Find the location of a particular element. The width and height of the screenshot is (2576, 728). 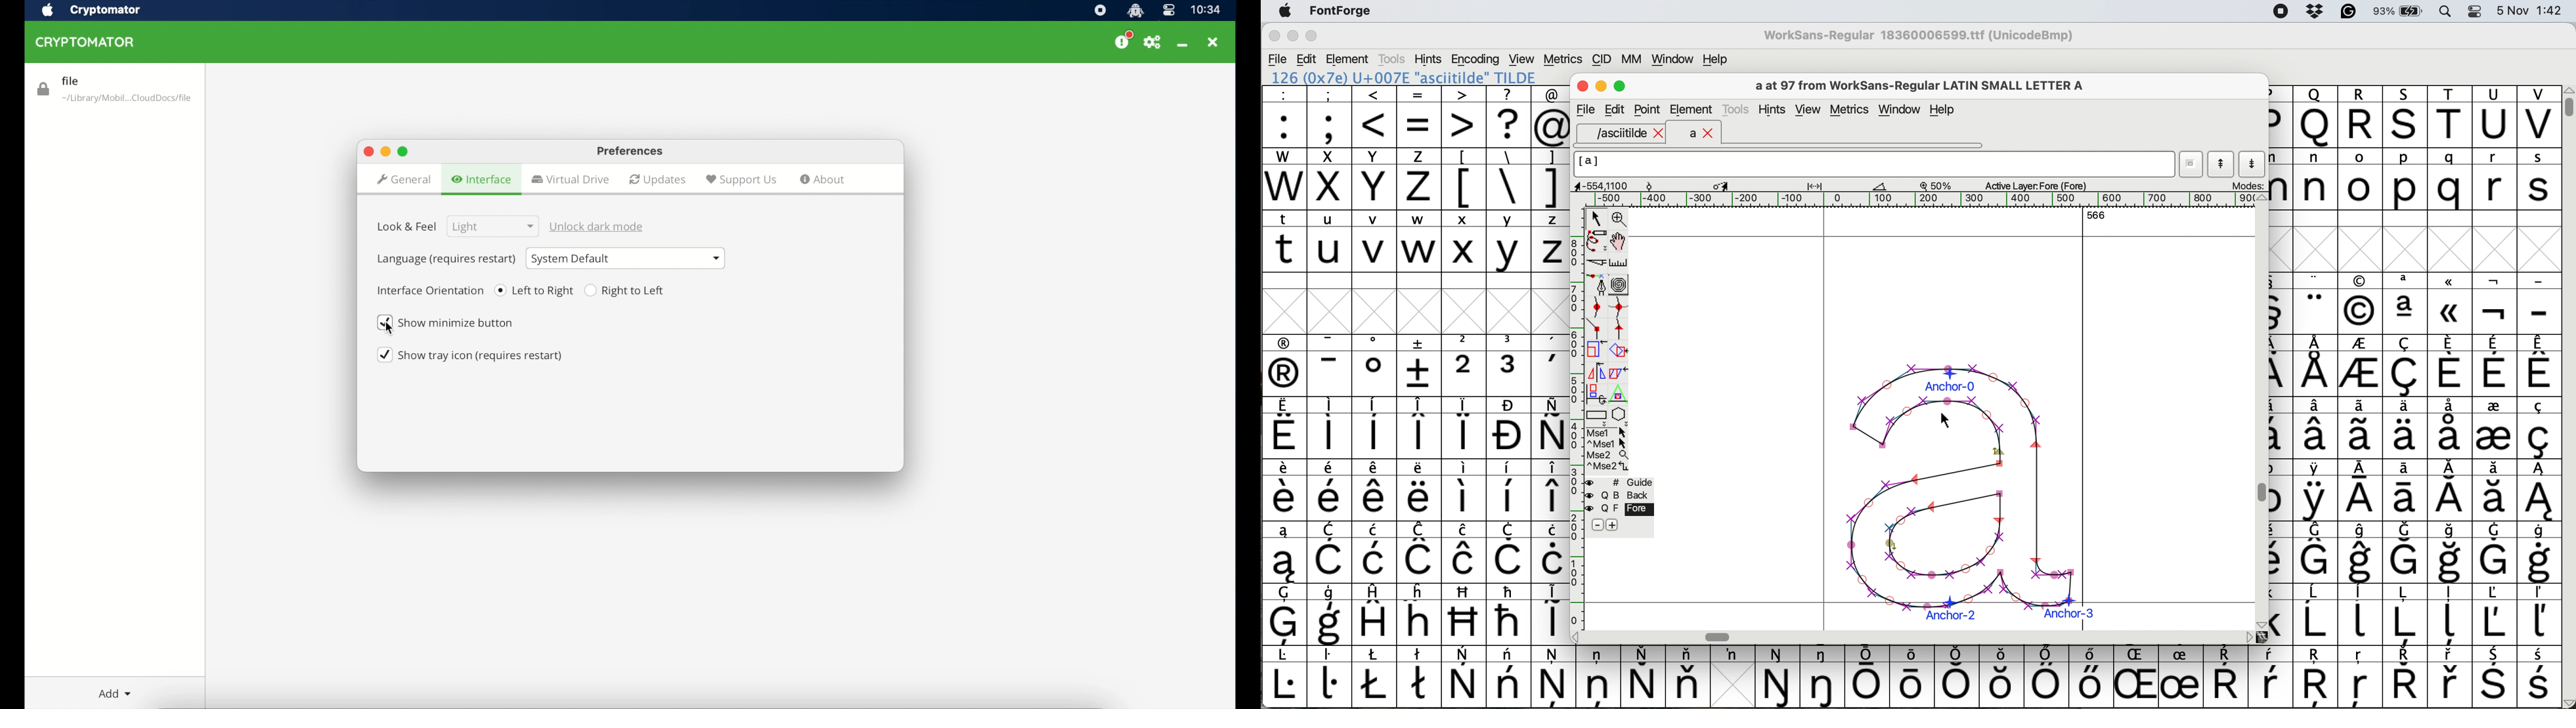

< is located at coordinates (1375, 117).